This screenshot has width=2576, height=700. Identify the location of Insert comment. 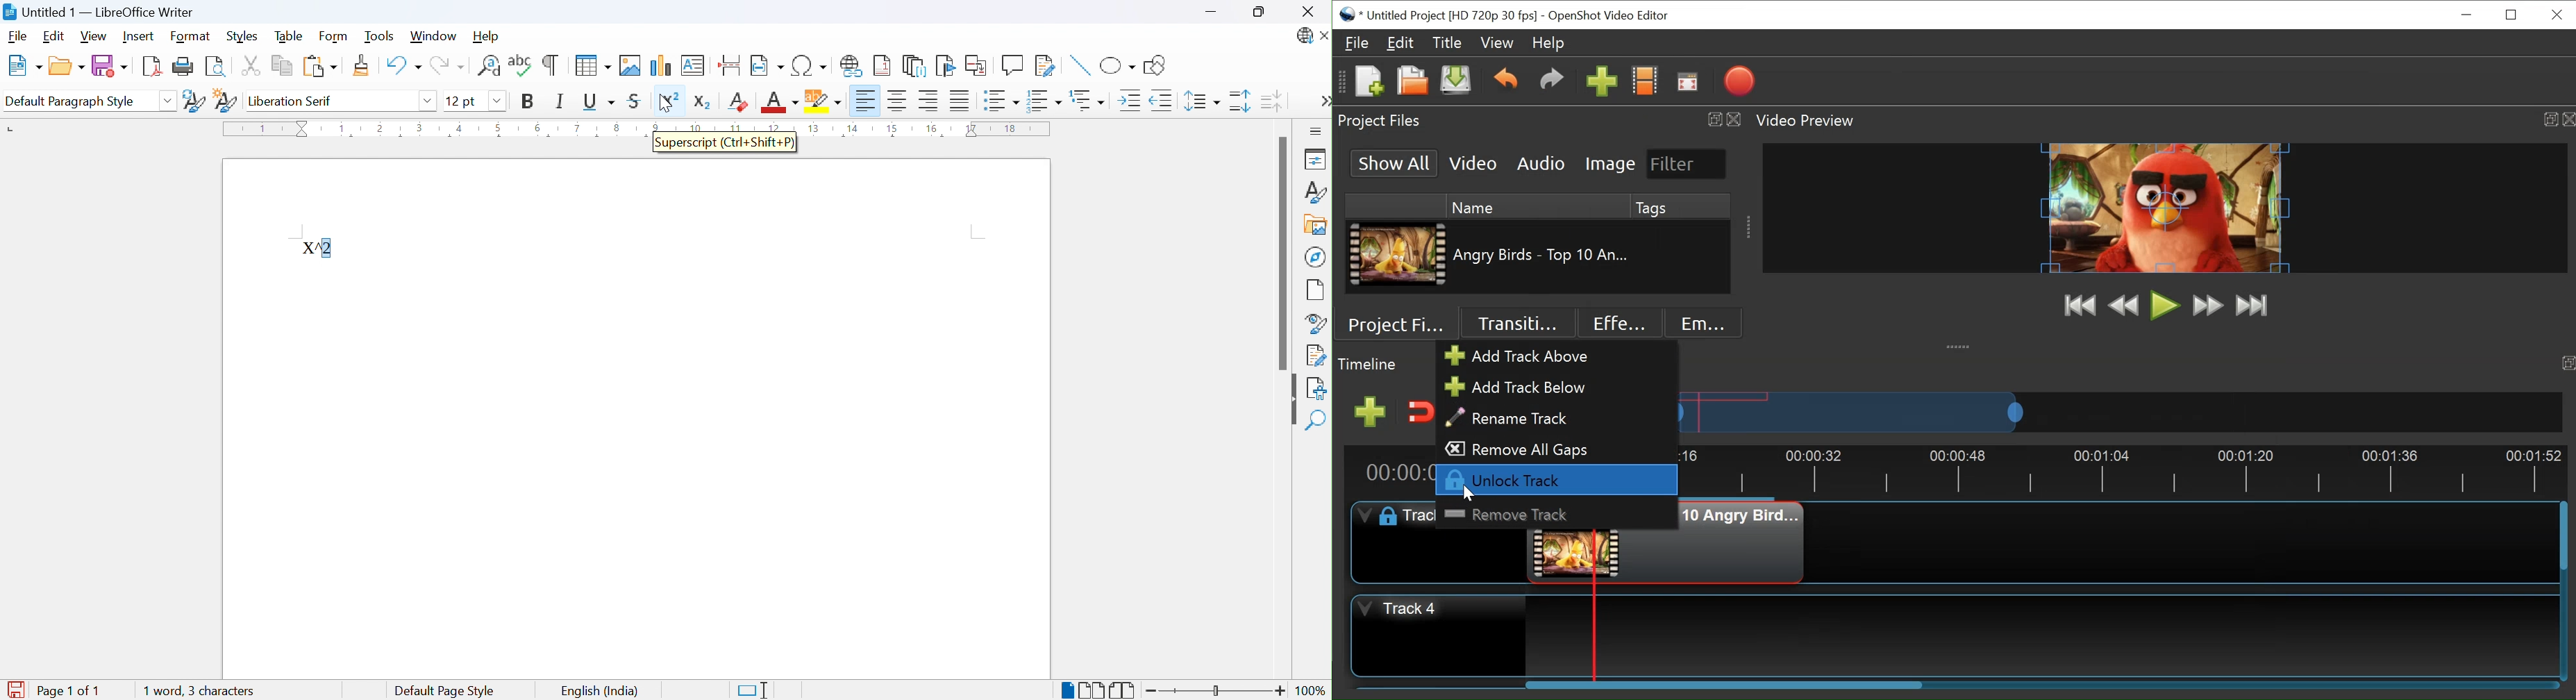
(1014, 65).